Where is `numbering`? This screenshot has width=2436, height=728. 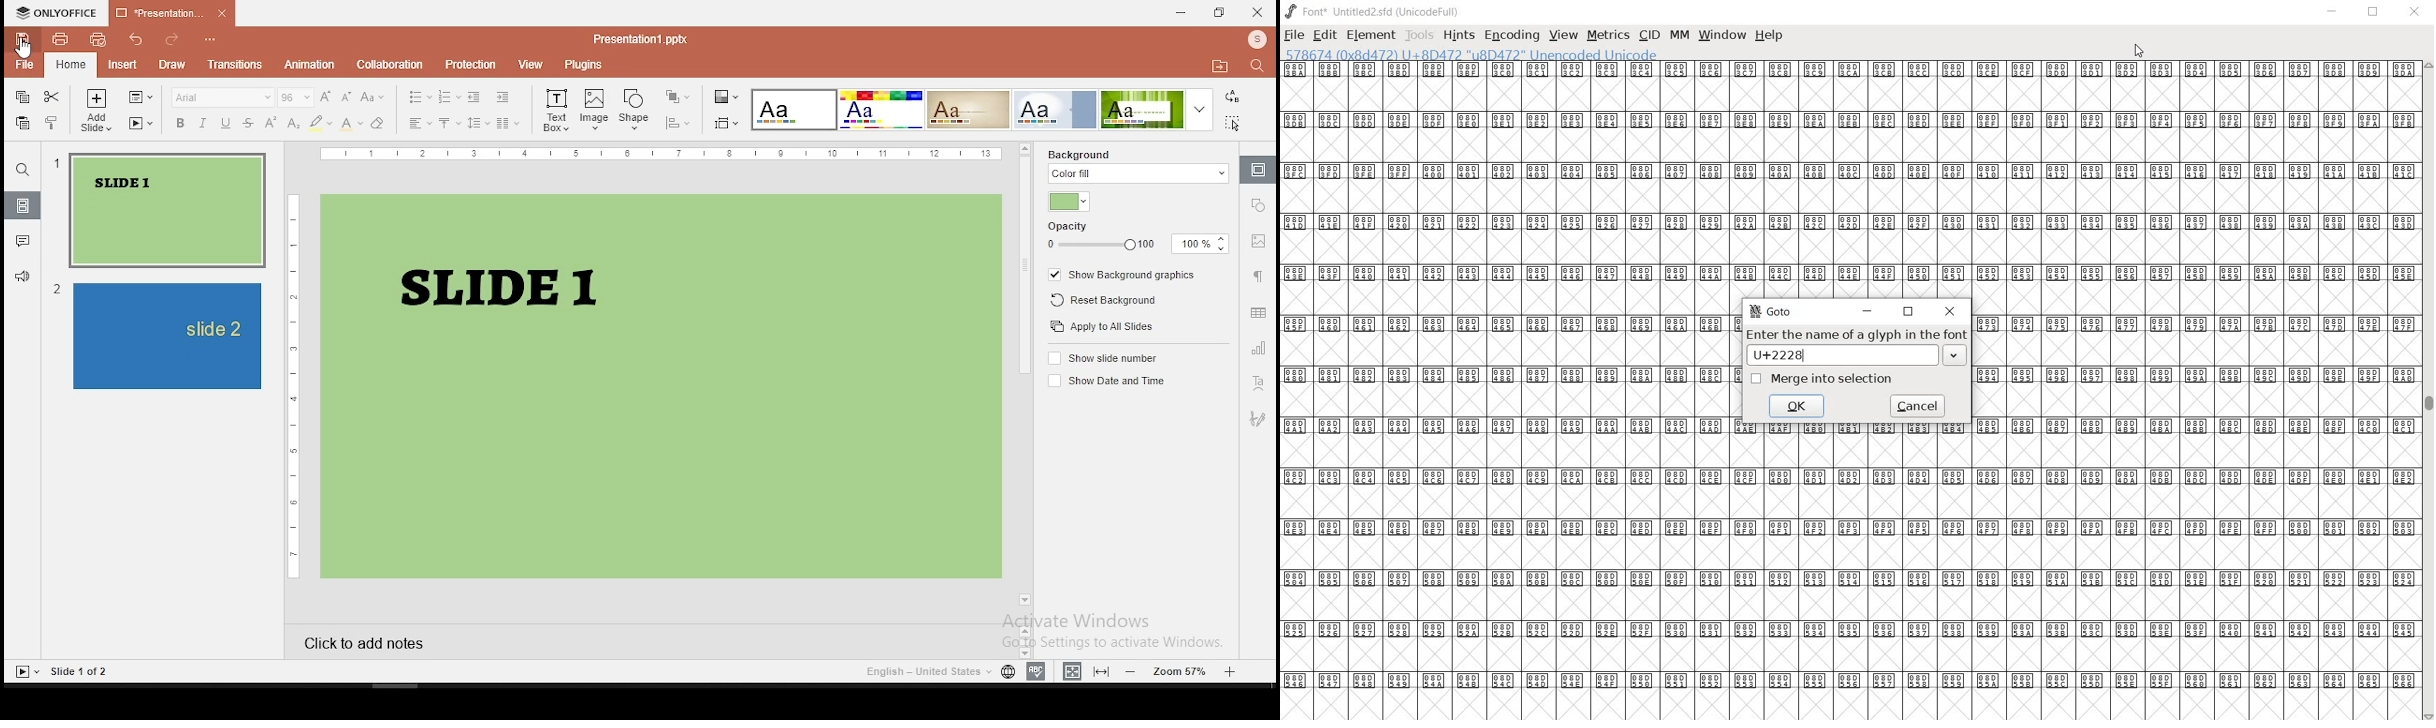
numbering is located at coordinates (450, 97).